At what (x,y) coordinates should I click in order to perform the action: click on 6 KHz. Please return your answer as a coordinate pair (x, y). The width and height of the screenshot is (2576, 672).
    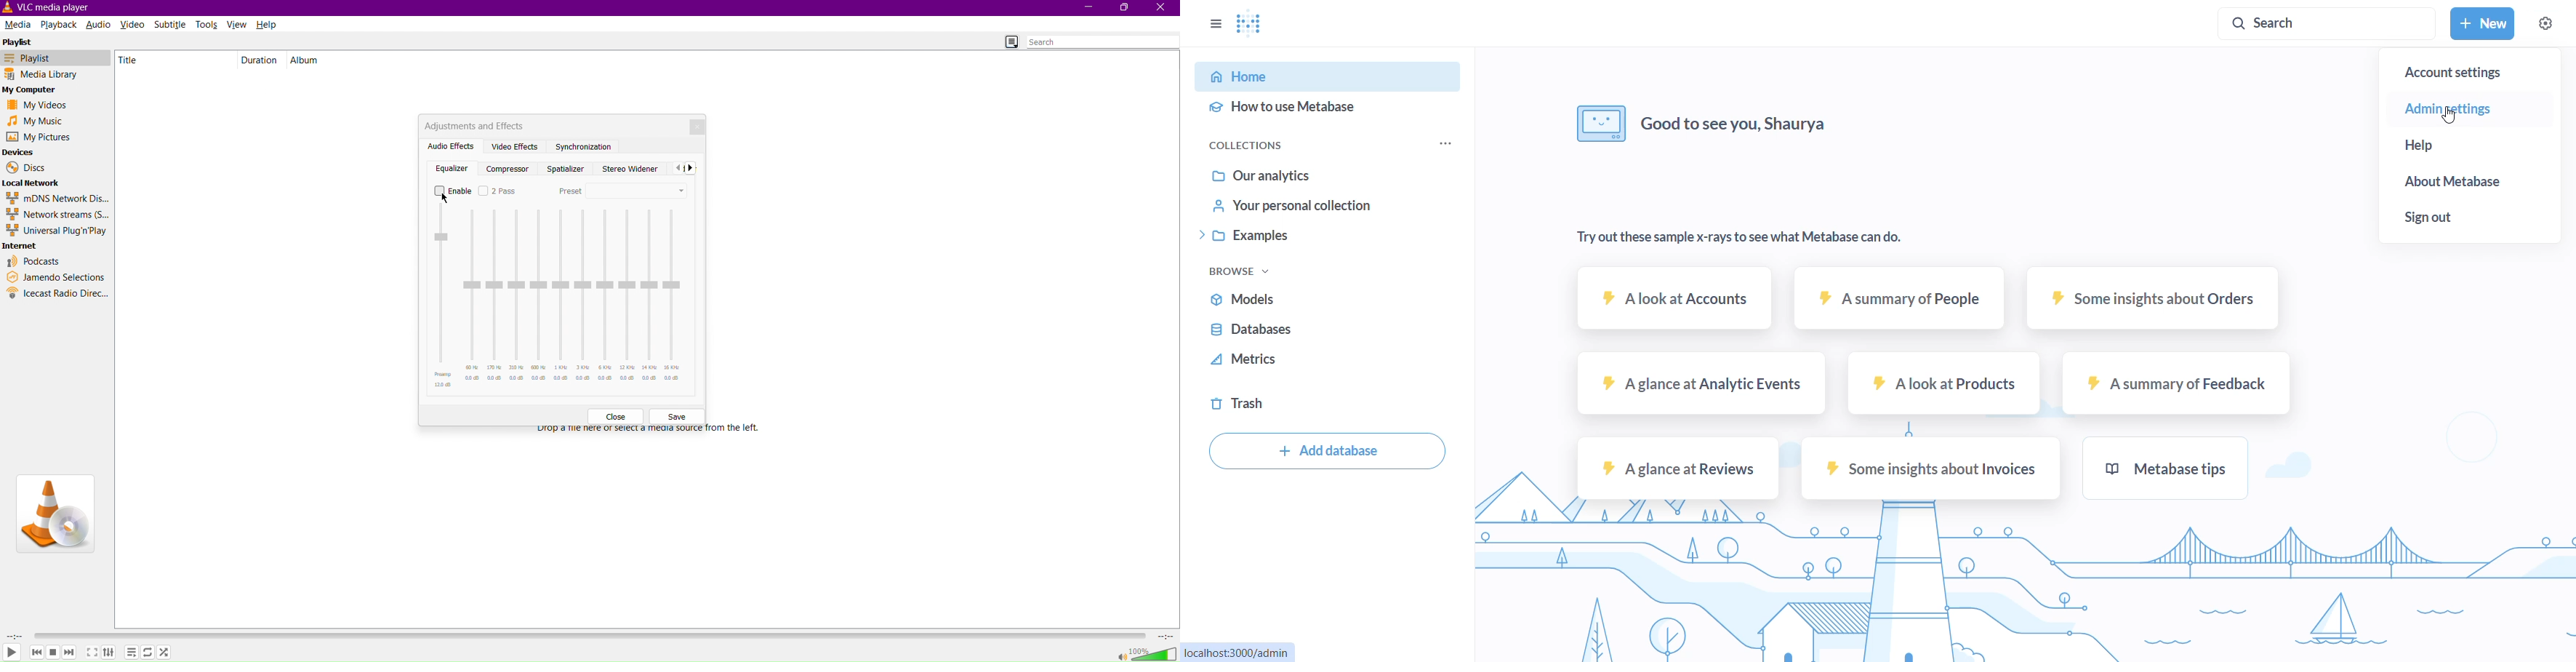
    Looking at the image, I should click on (605, 295).